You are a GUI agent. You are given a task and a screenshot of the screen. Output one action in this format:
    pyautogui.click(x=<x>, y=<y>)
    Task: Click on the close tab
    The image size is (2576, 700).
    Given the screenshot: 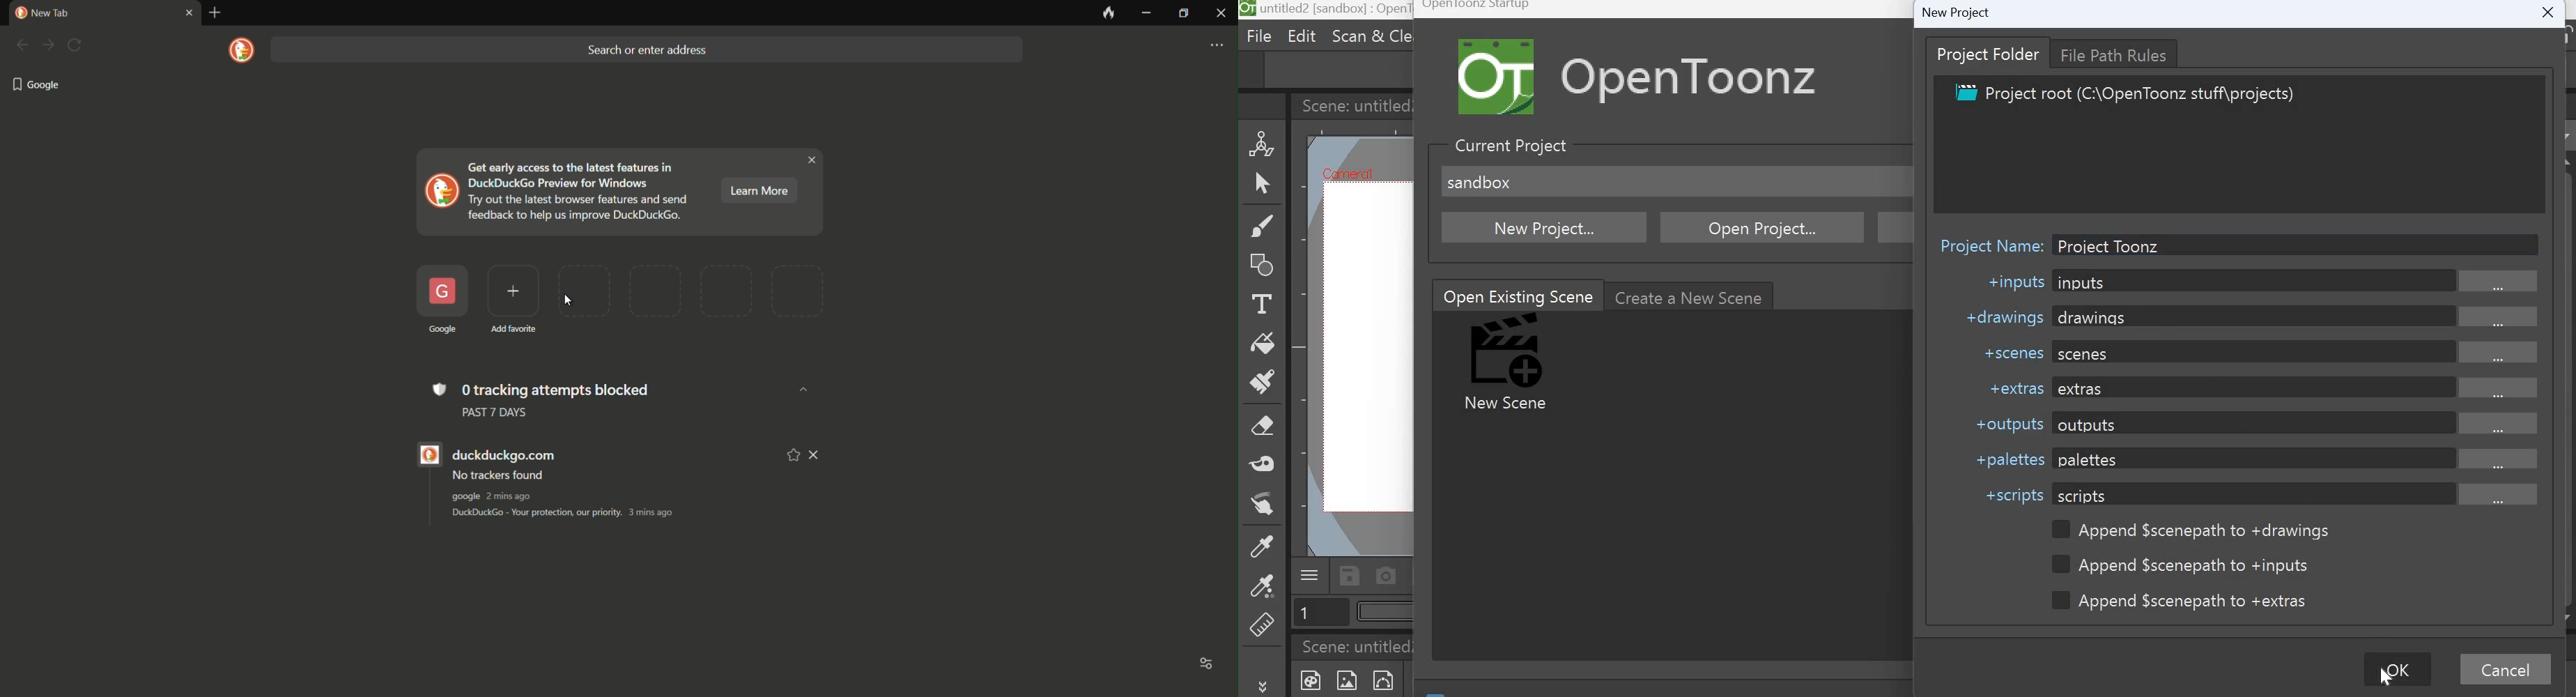 What is the action you would take?
    pyautogui.click(x=188, y=14)
    